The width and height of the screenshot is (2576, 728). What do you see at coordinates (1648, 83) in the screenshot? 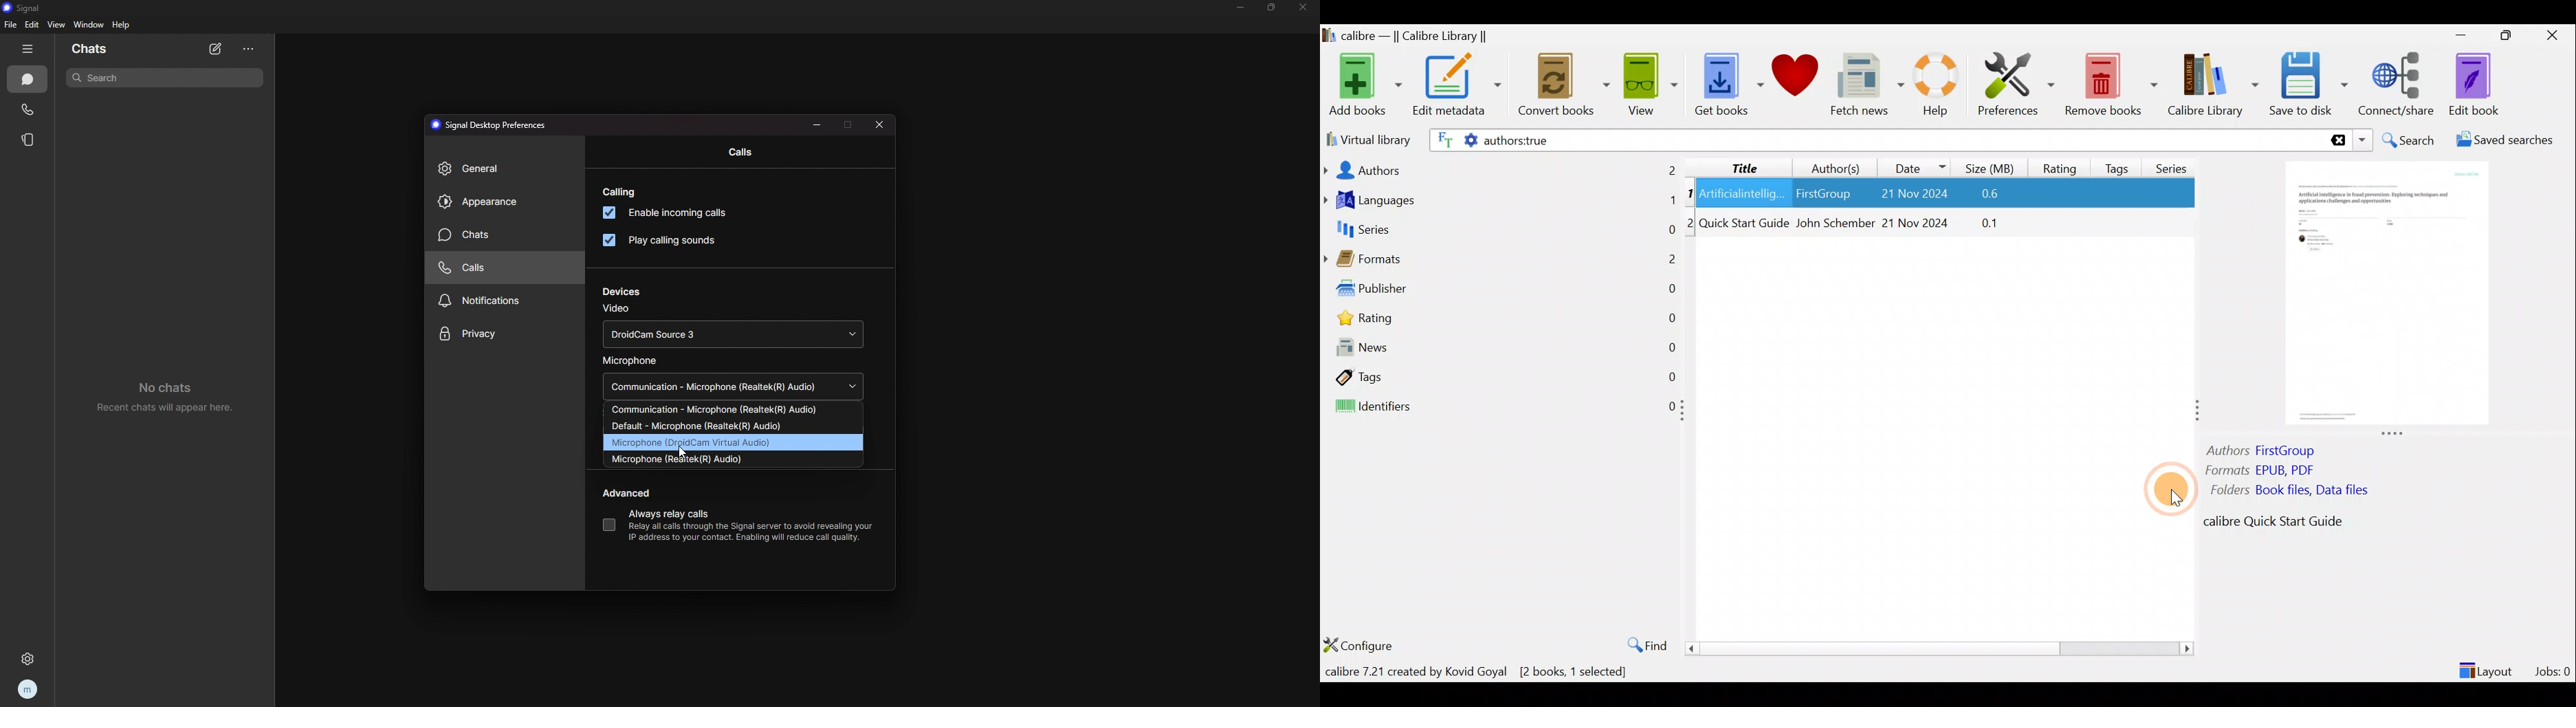
I see `View` at bounding box center [1648, 83].